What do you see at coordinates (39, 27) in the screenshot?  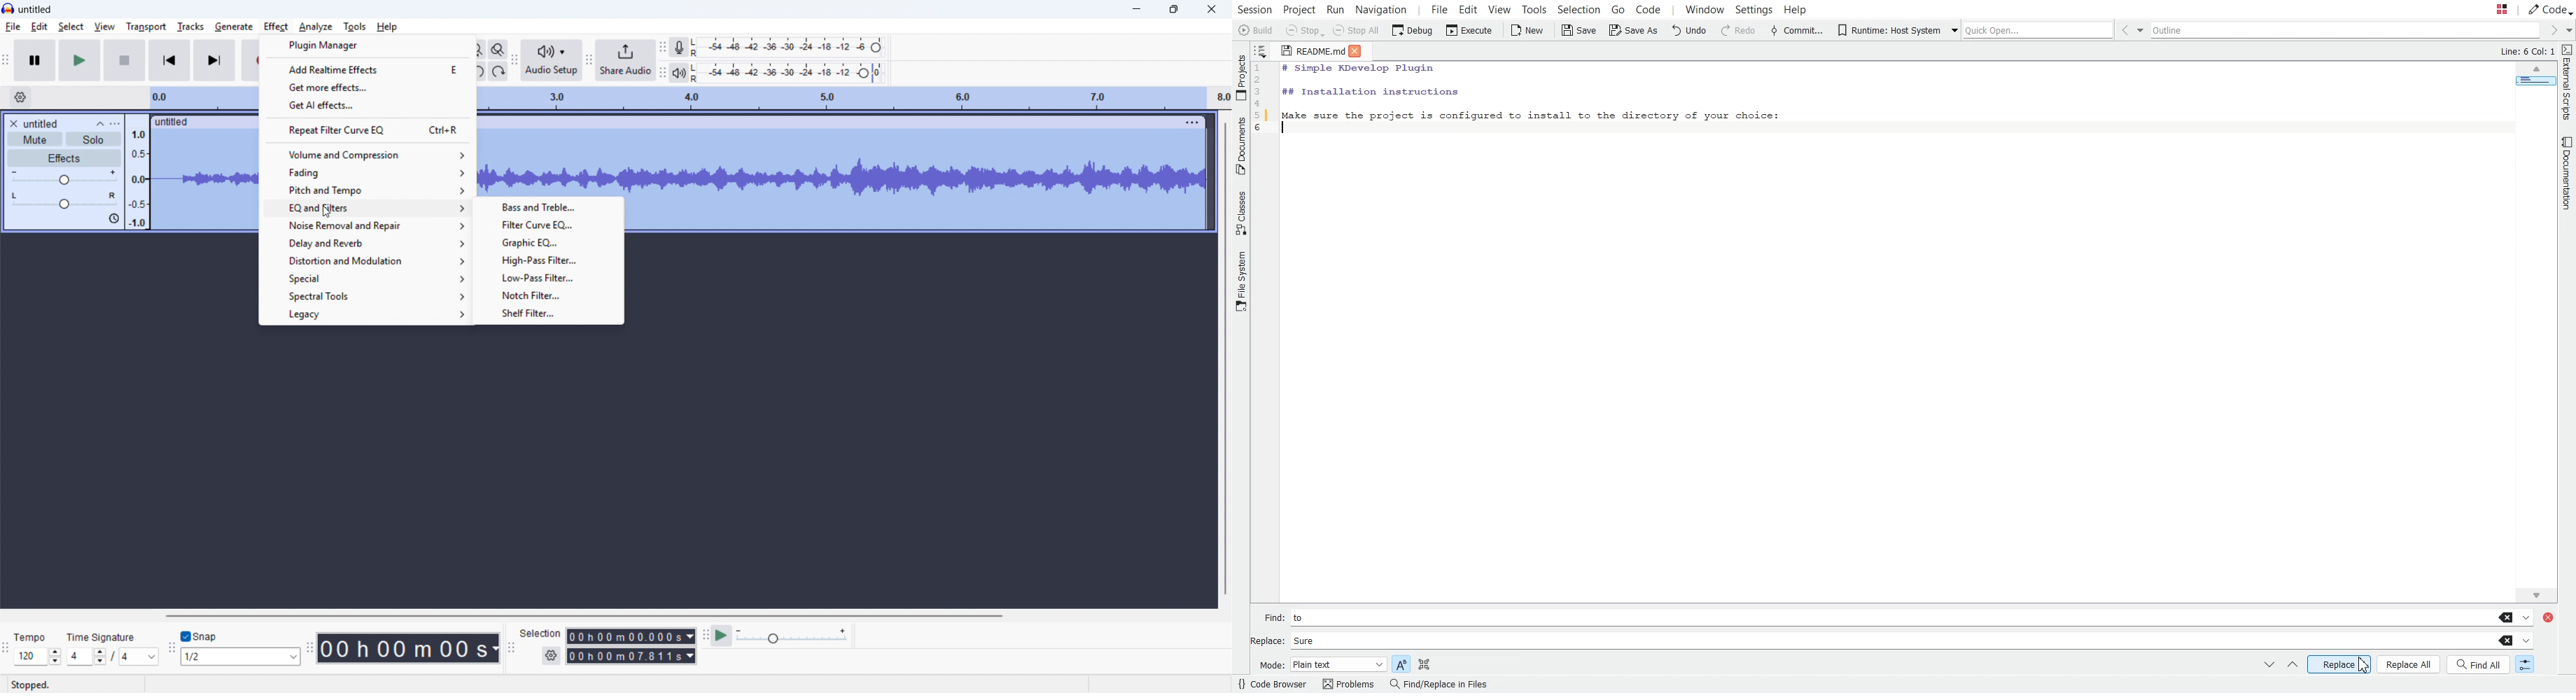 I see `edit` at bounding box center [39, 27].